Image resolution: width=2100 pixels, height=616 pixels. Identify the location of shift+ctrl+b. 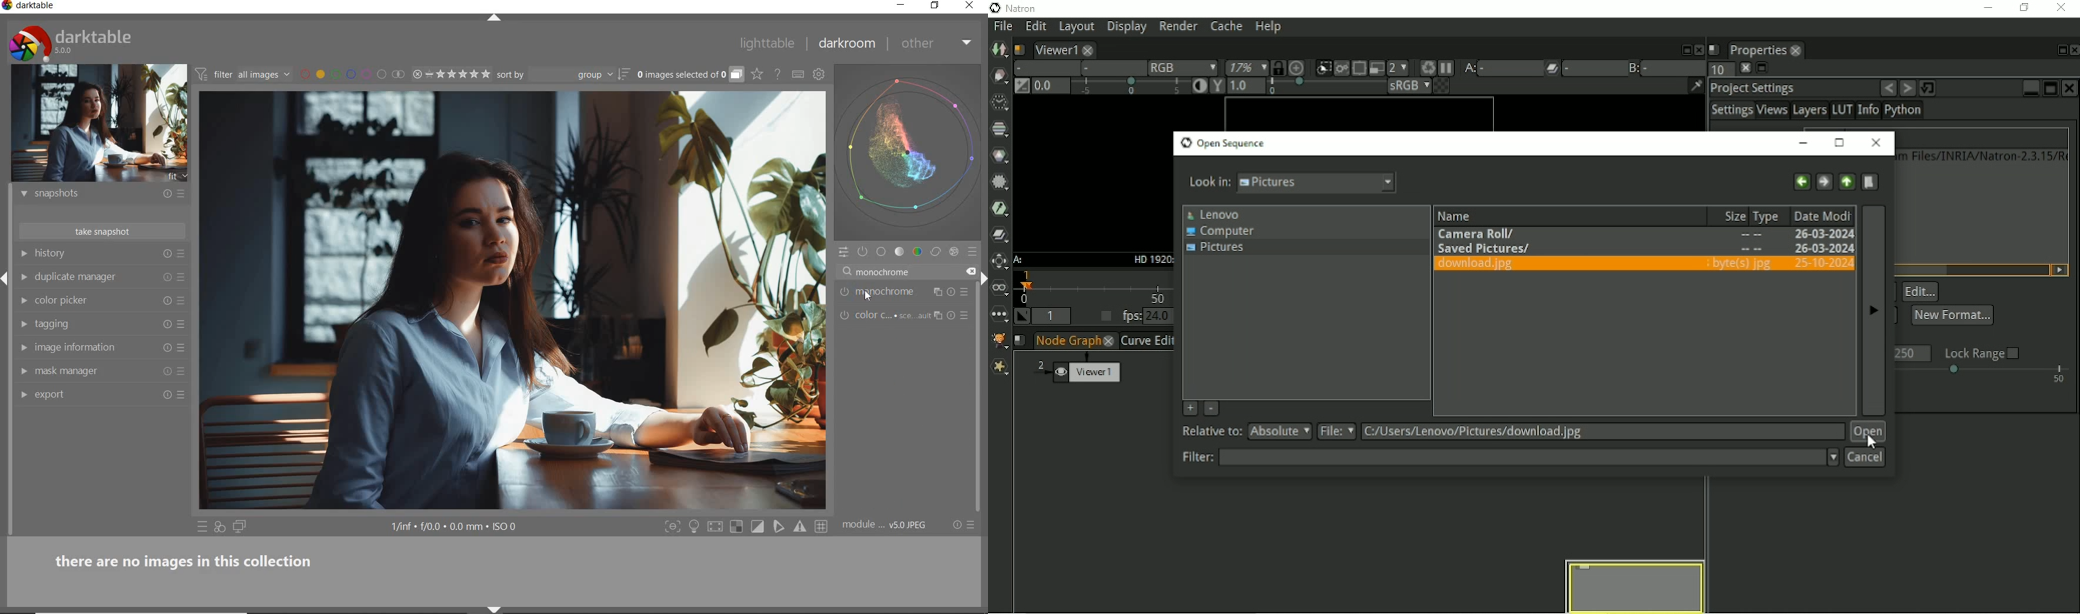
(497, 609).